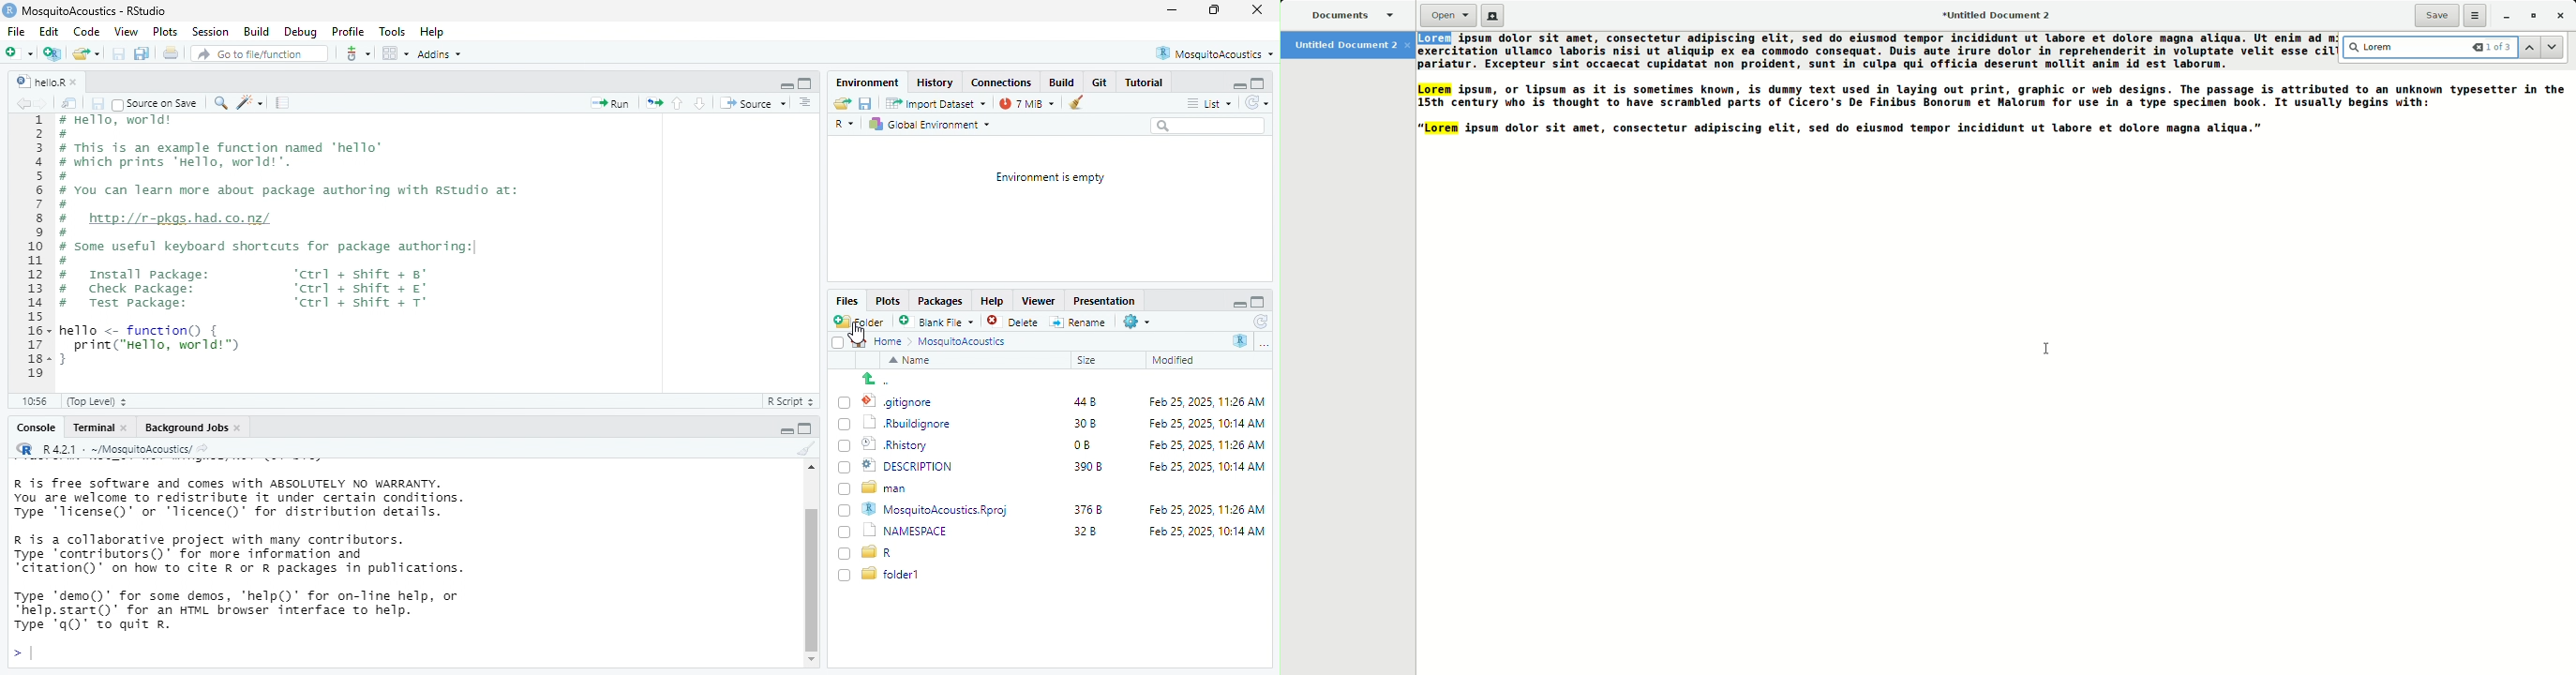 The image size is (2576, 700). What do you see at coordinates (11, 12) in the screenshot?
I see `Rstudio logo` at bounding box center [11, 12].